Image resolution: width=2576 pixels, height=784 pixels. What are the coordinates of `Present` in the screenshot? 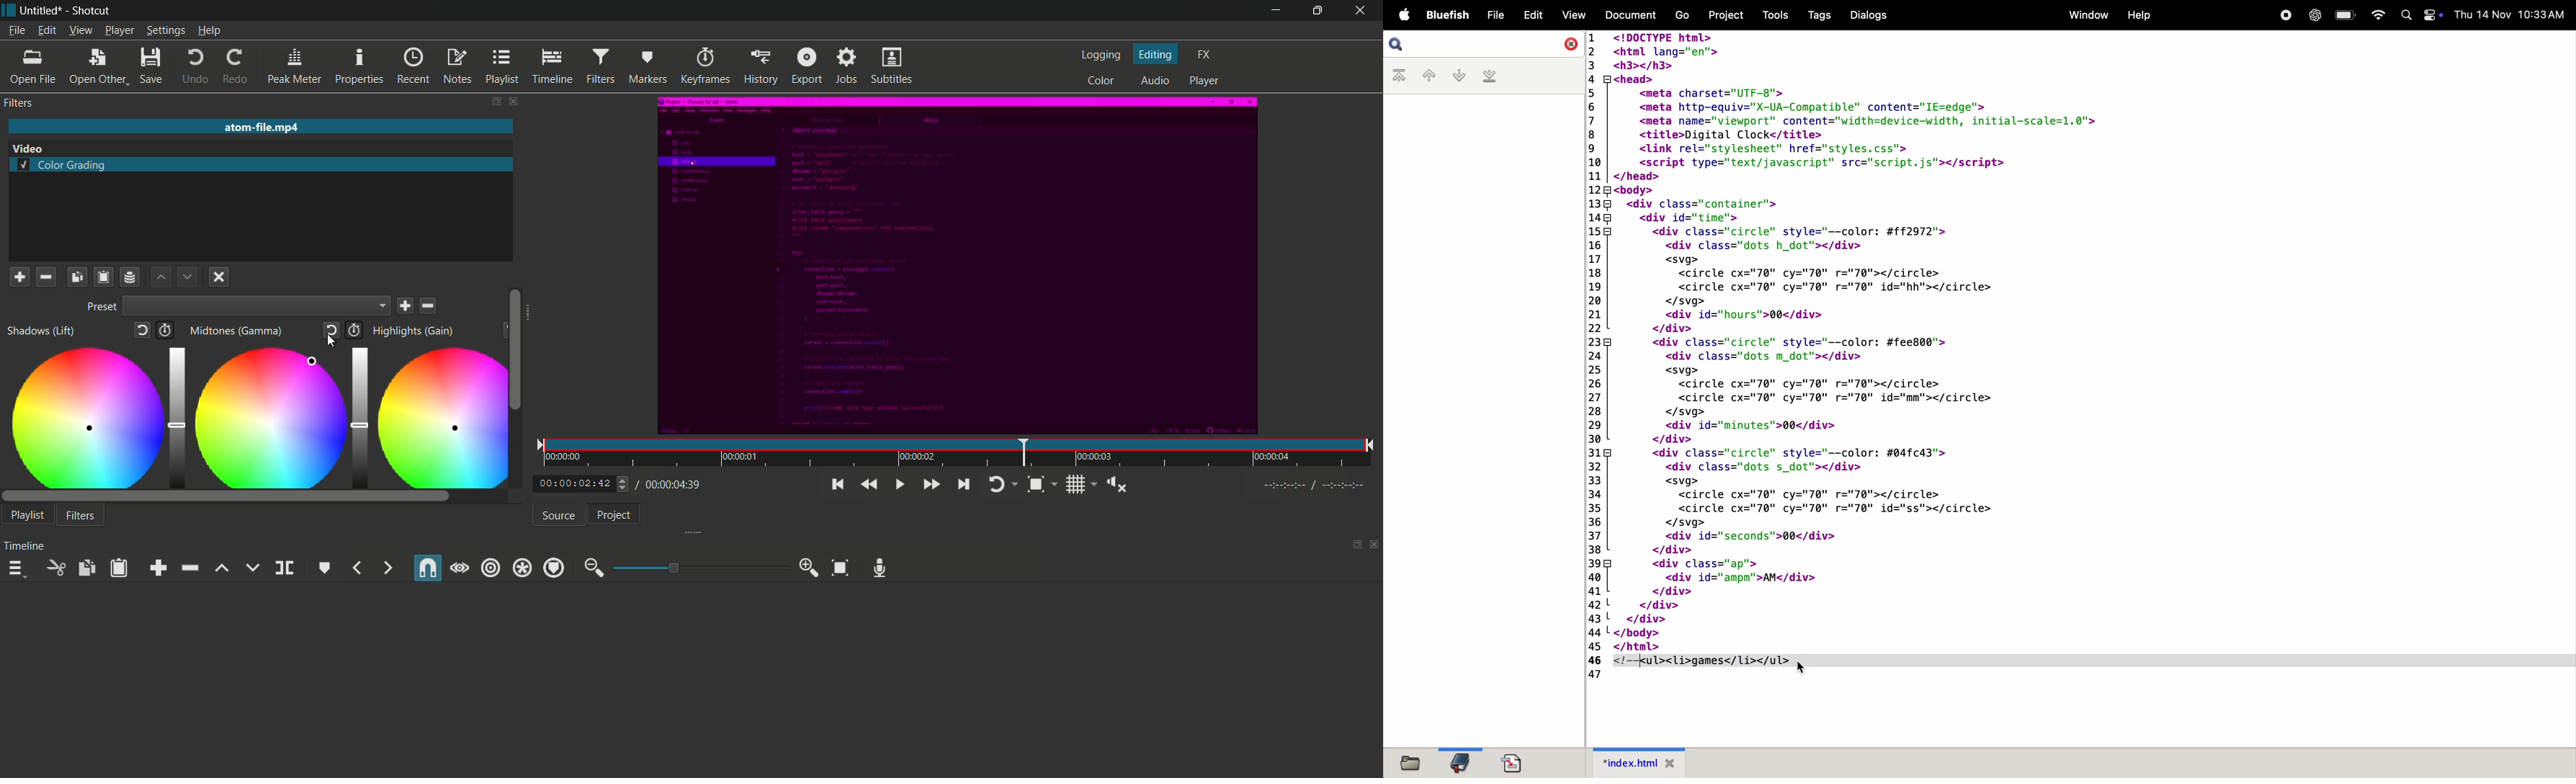 It's located at (99, 308).